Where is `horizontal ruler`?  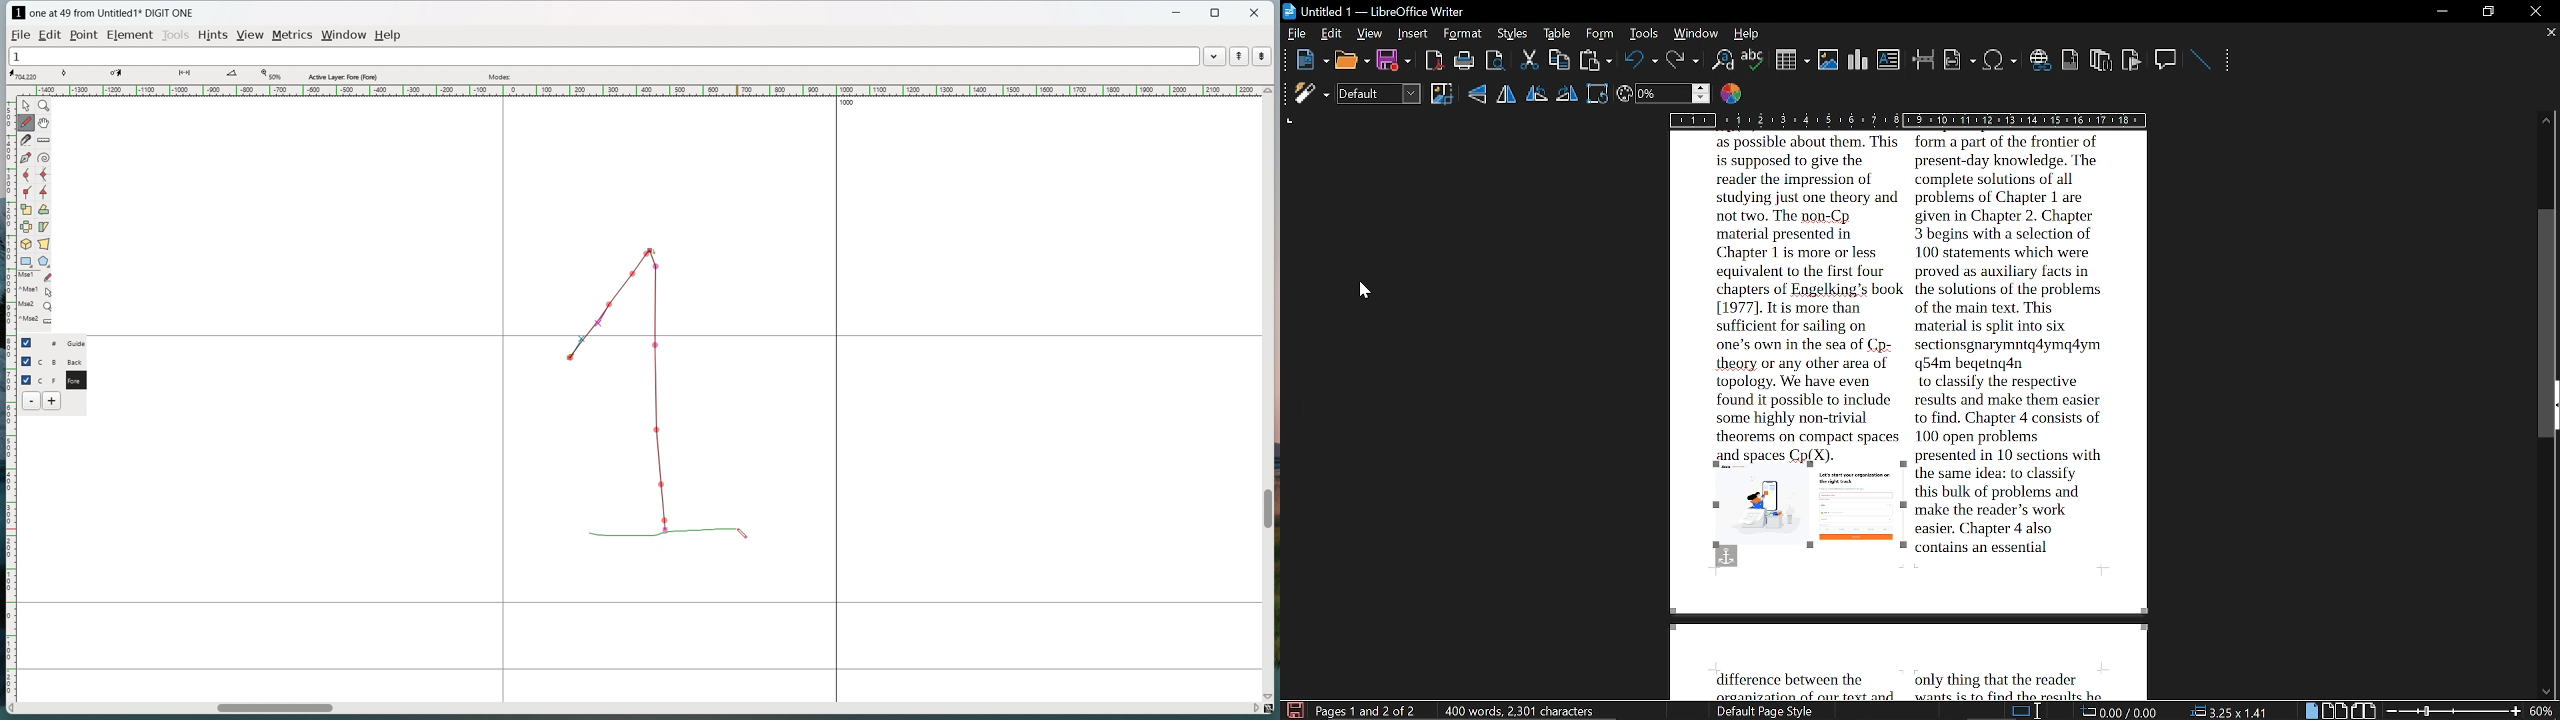 horizontal ruler is located at coordinates (637, 91).